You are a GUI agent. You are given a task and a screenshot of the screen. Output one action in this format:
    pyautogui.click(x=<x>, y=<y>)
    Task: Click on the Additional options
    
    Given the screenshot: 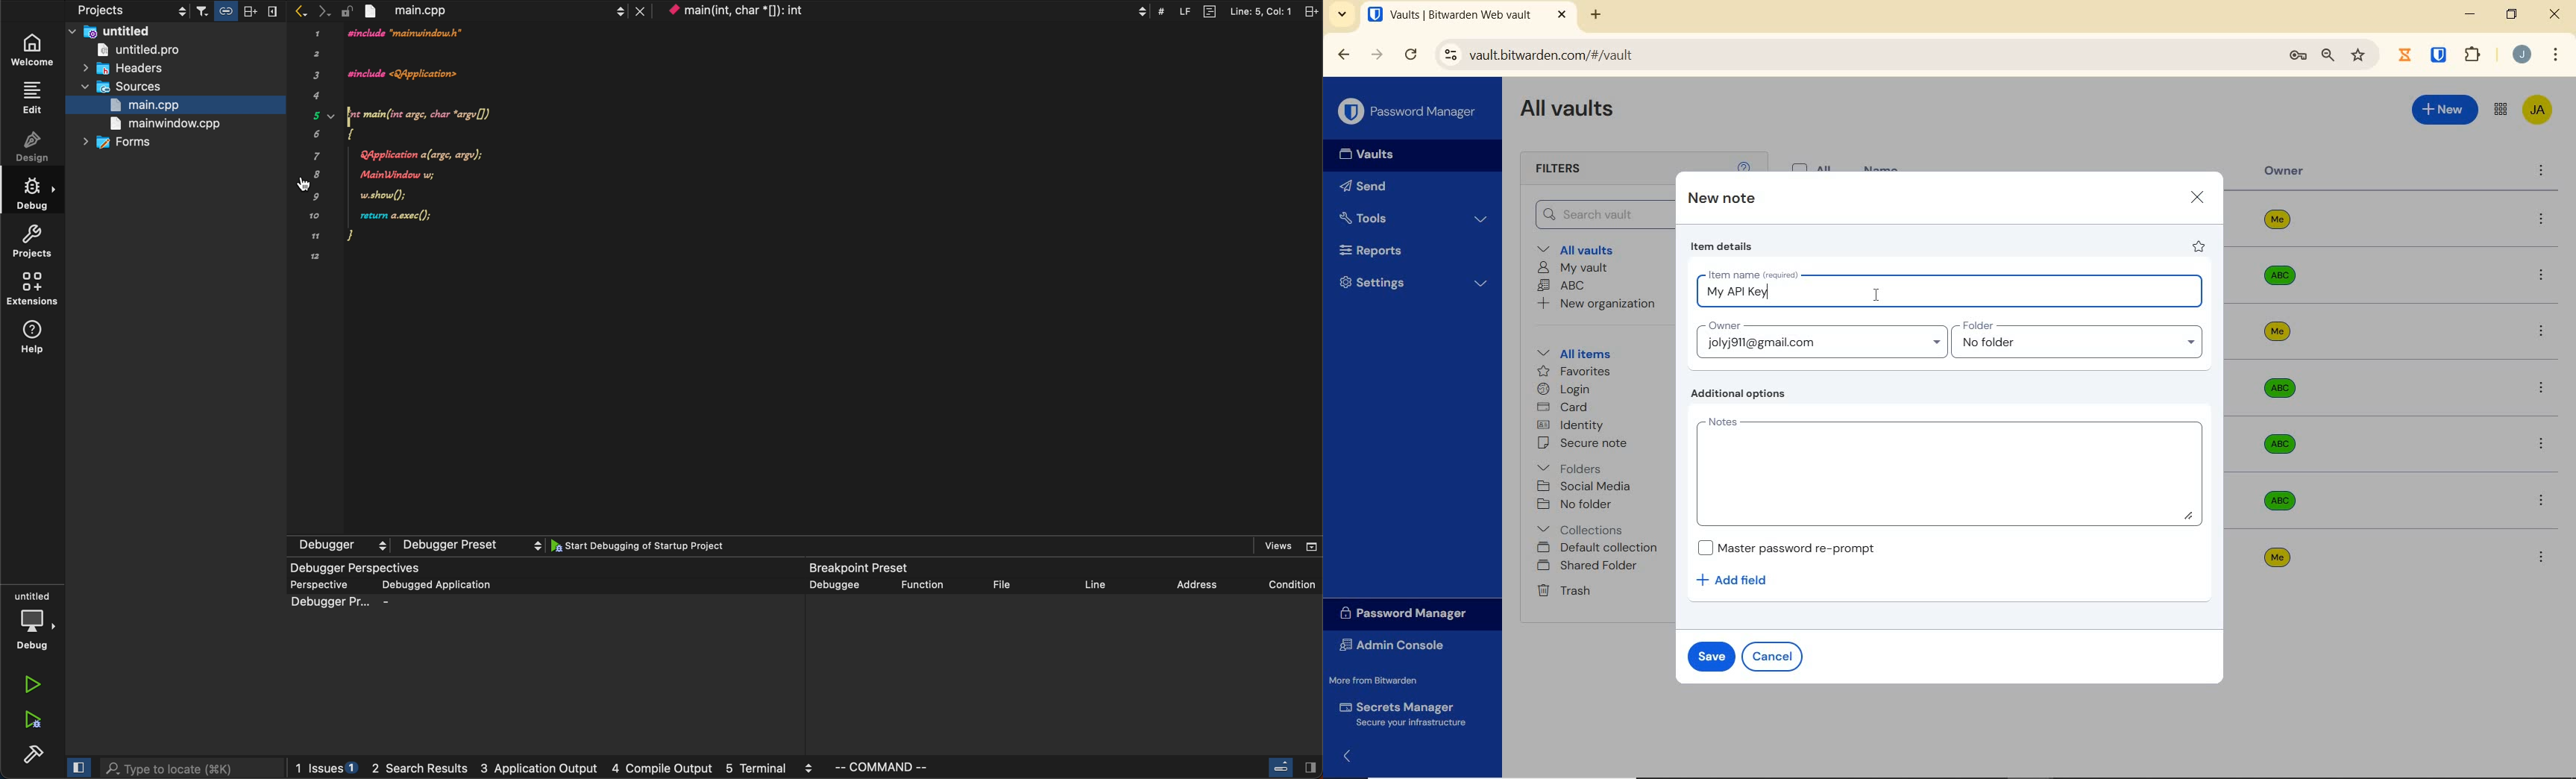 What is the action you would take?
    pyautogui.click(x=1741, y=395)
    